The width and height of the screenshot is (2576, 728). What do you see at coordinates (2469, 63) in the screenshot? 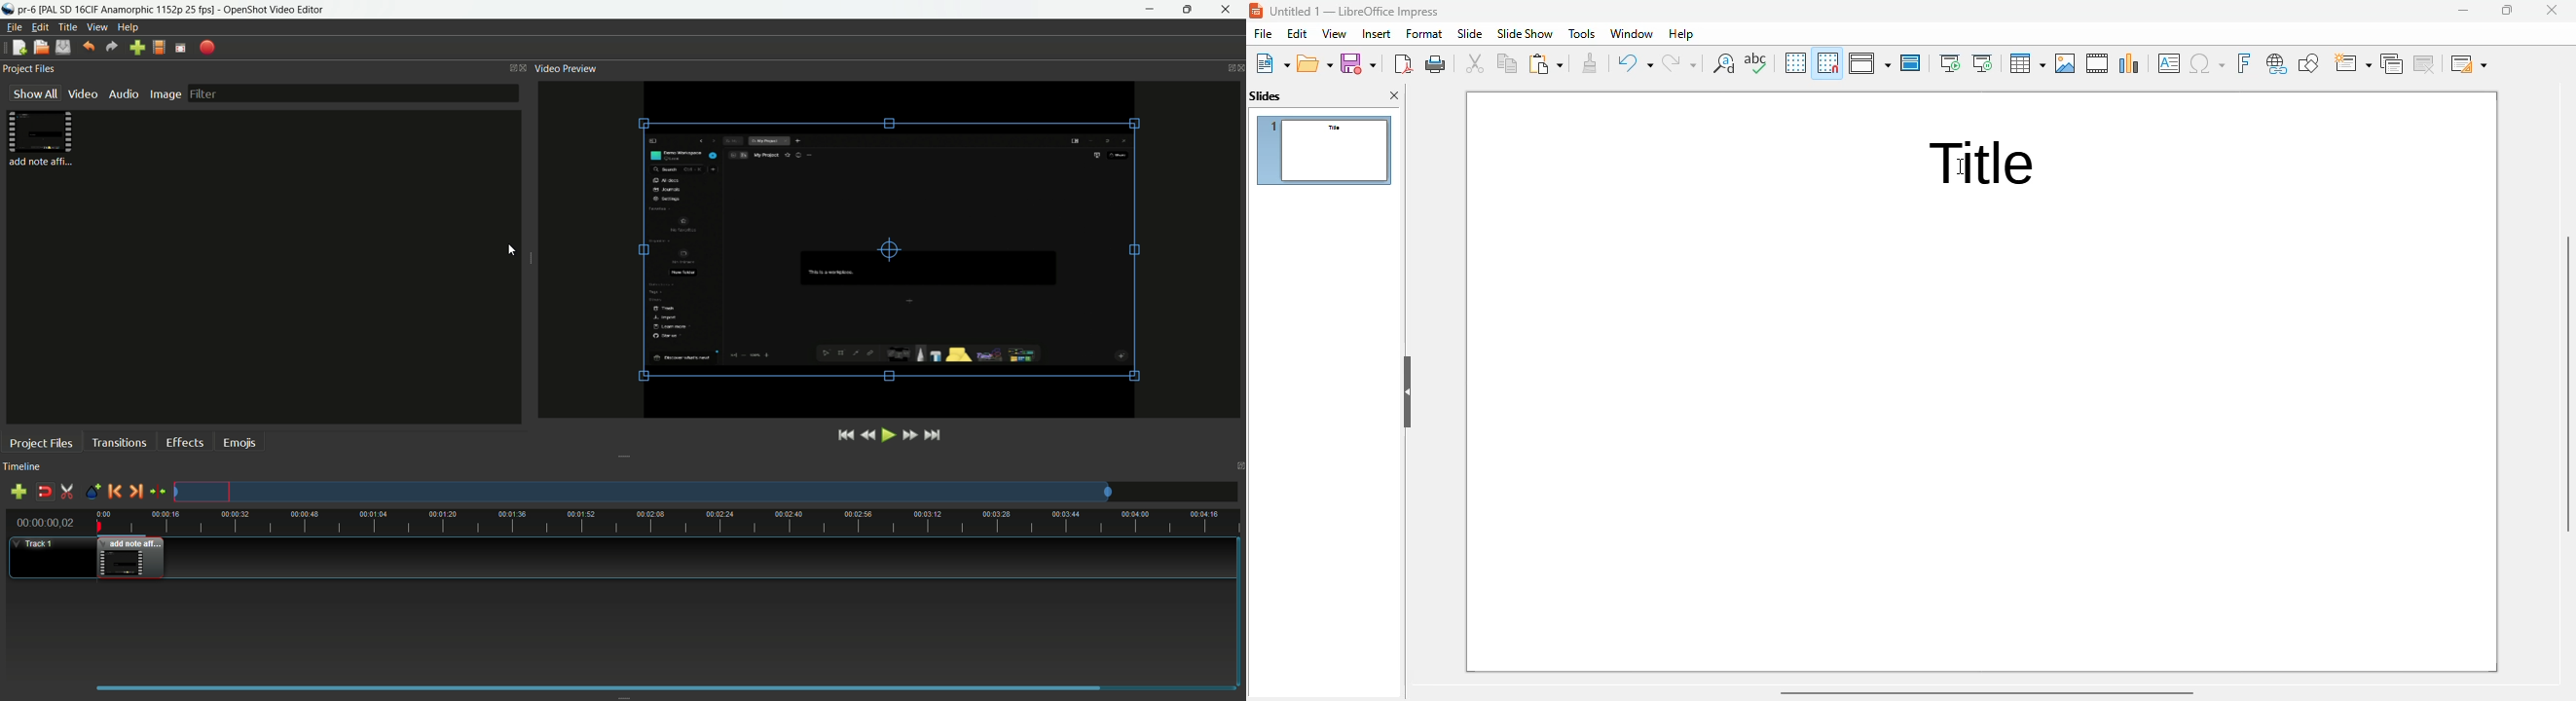
I see `slide layout` at bounding box center [2469, 63].